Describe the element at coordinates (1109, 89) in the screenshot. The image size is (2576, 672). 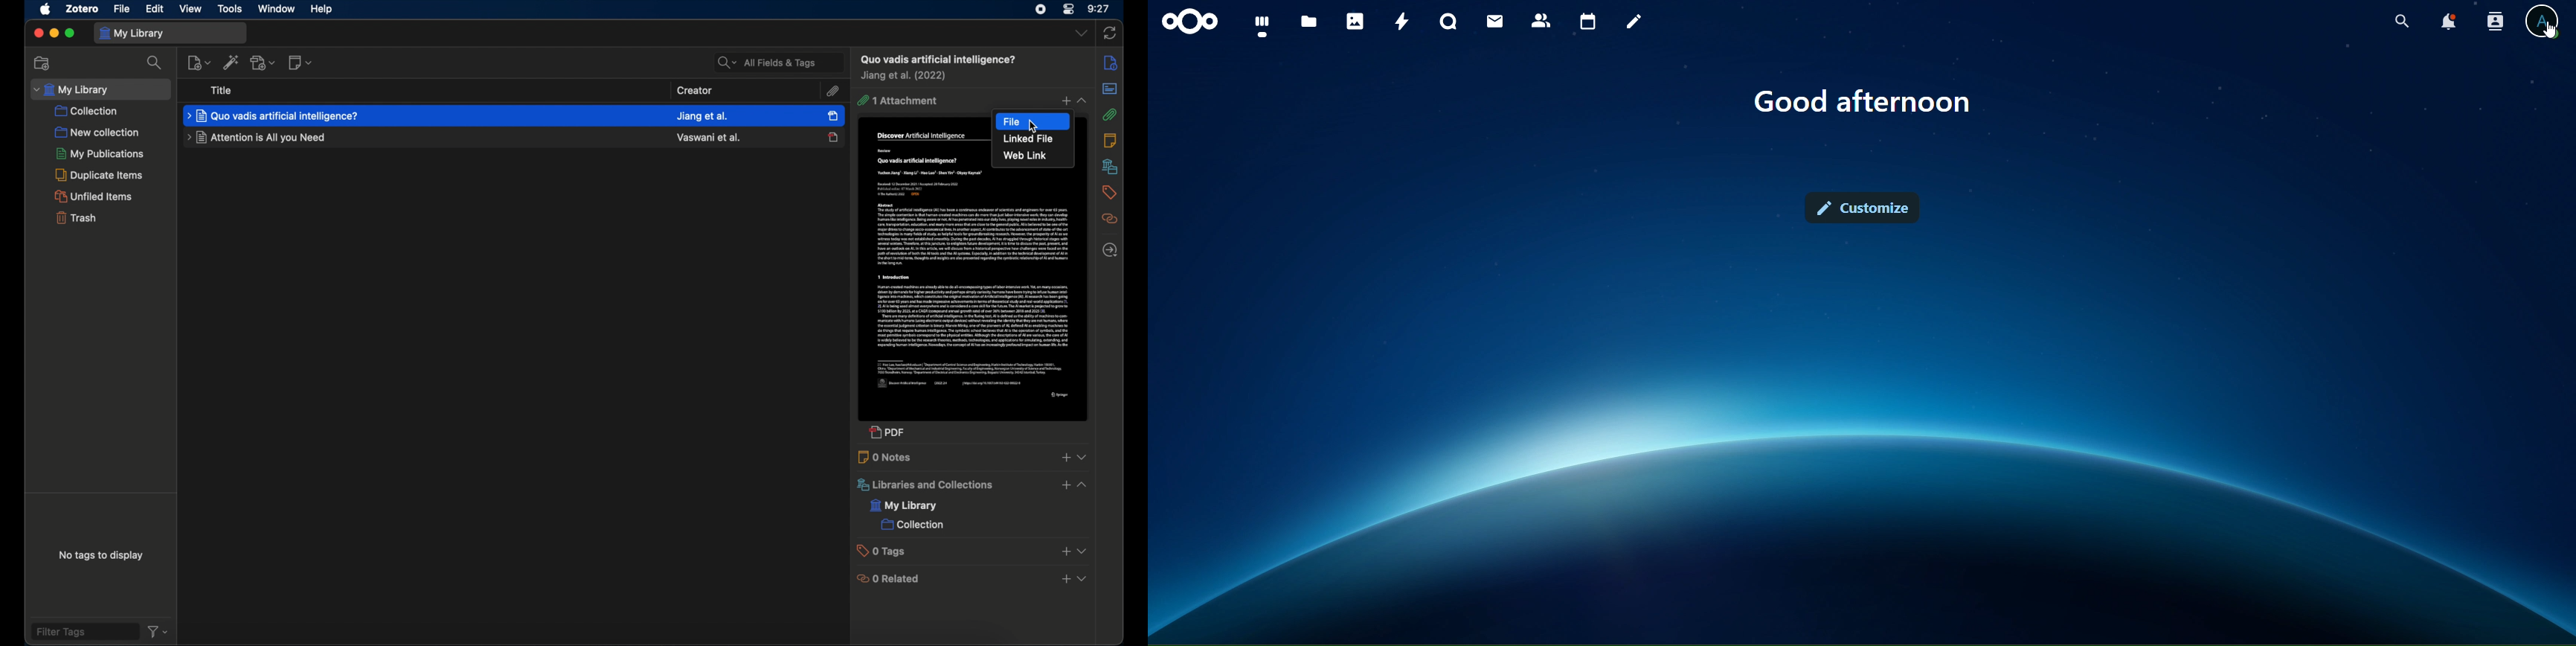
I see `abstract` at that location.